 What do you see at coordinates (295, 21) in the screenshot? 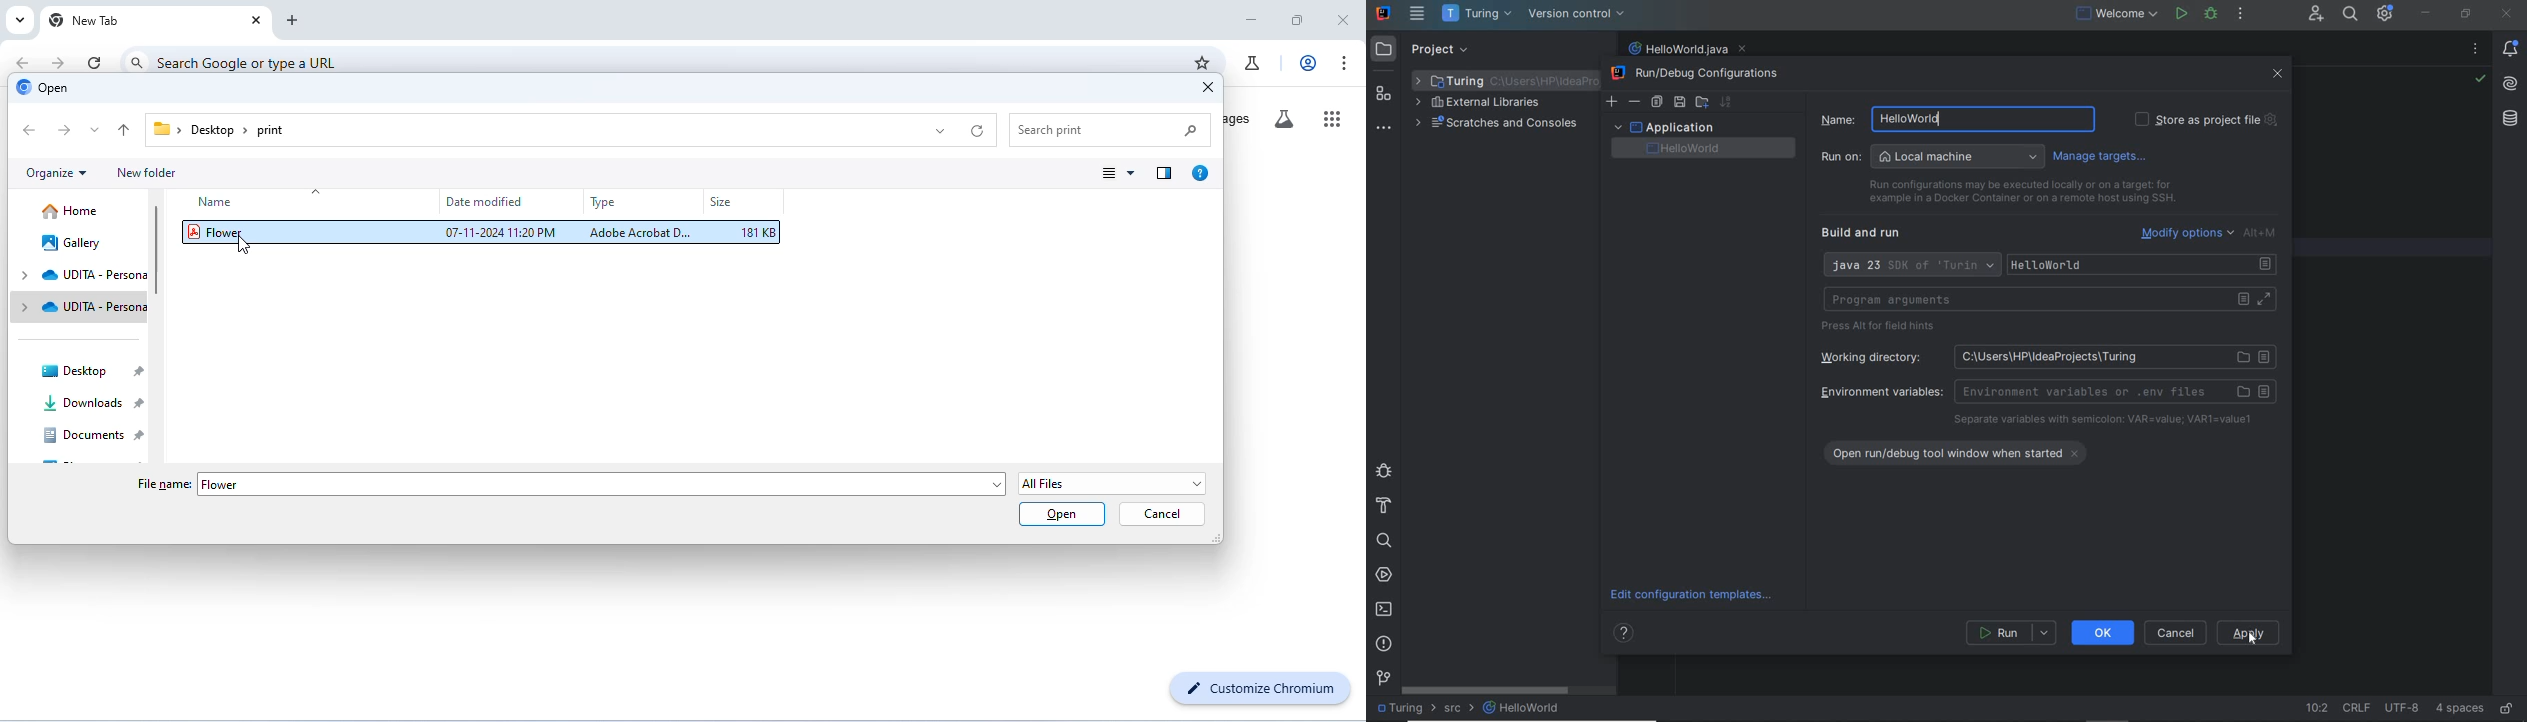
I see `add new tab` at bounding box center [295, 21].